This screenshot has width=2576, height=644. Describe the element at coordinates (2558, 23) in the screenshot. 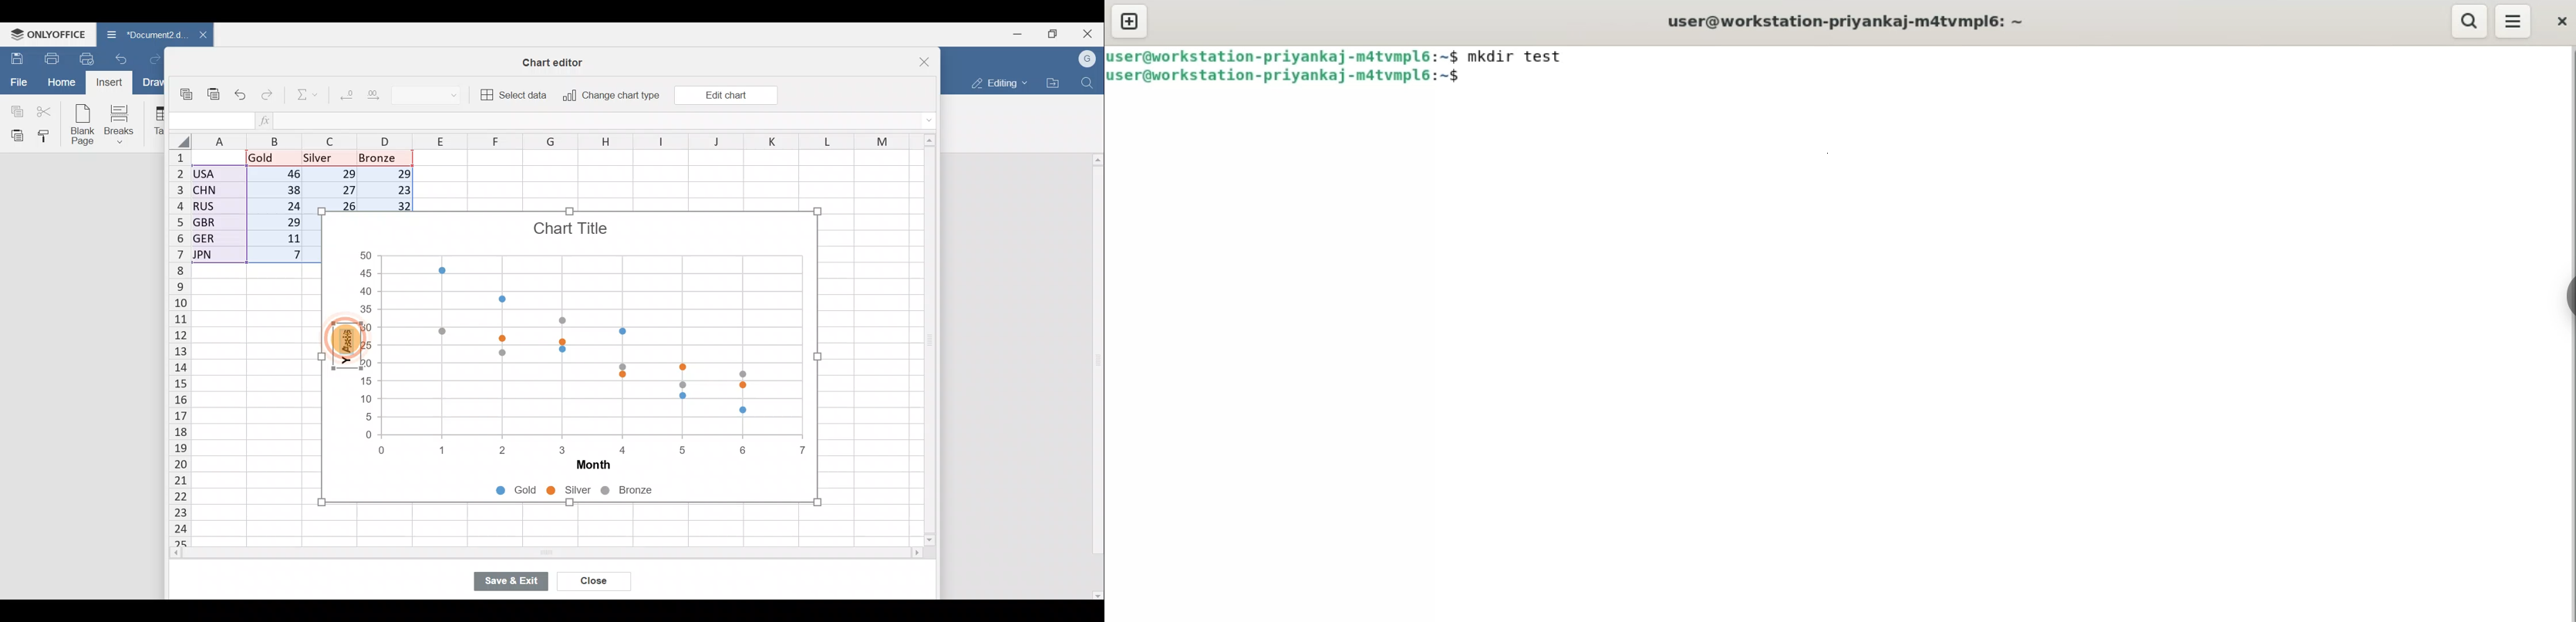

I see `close` at that location.